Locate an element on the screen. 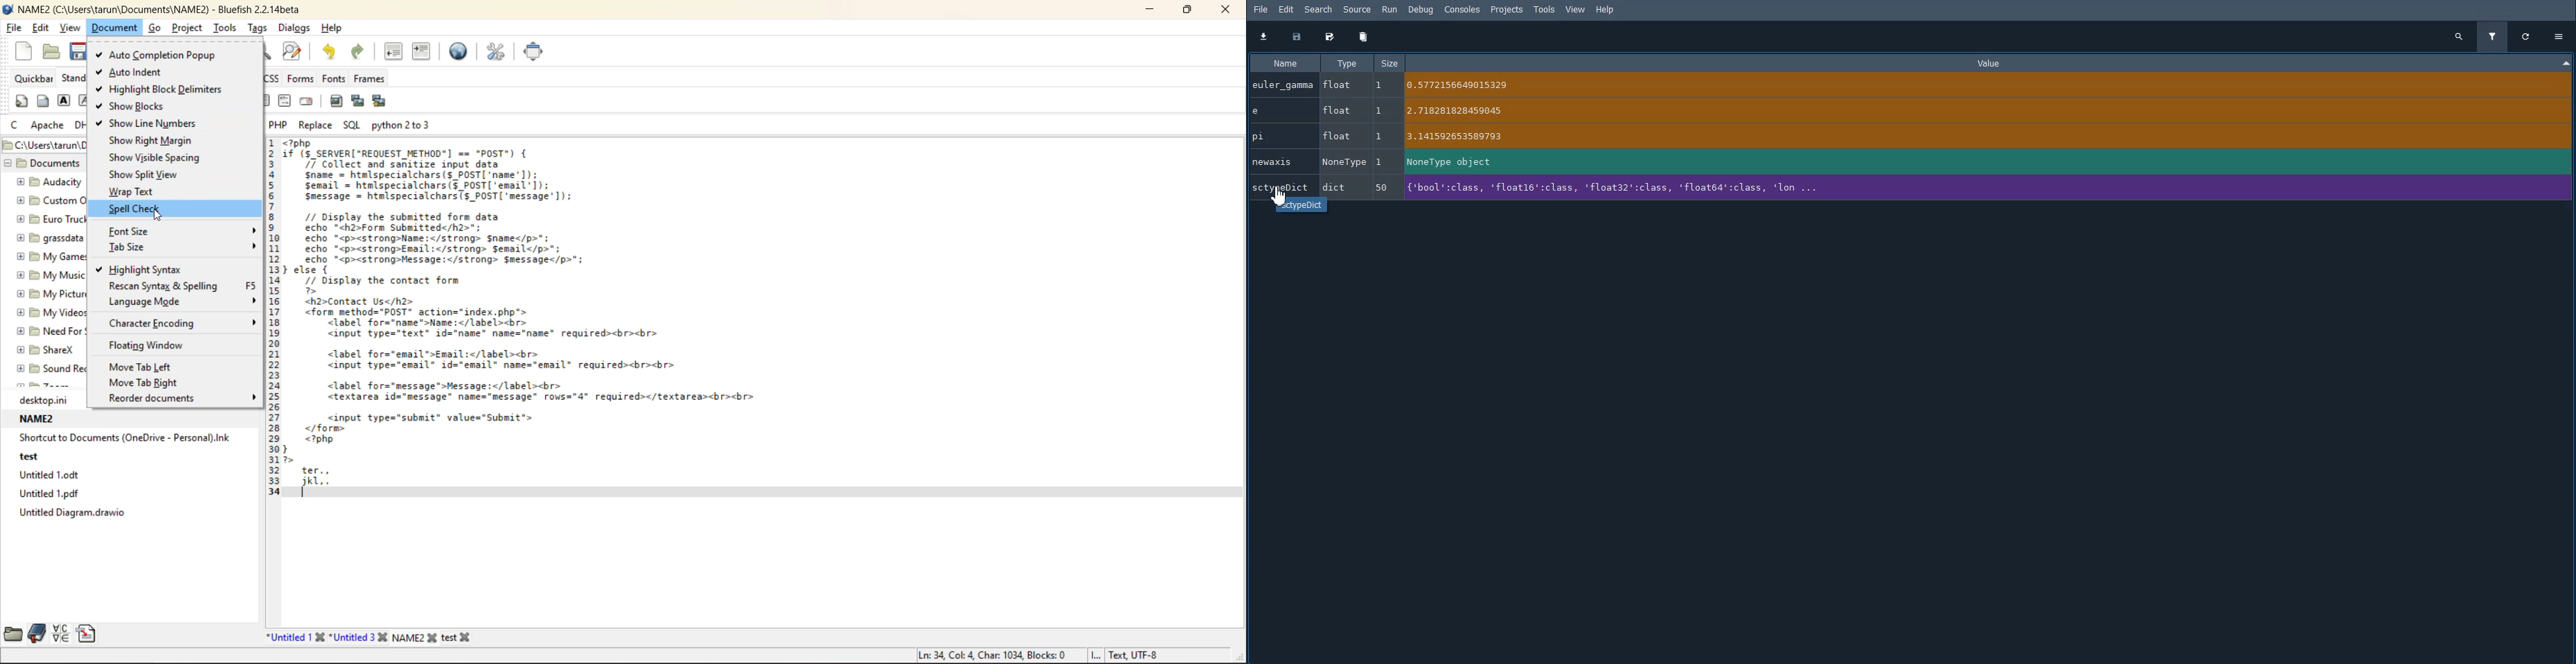  email is located at coordinates (305, 103).